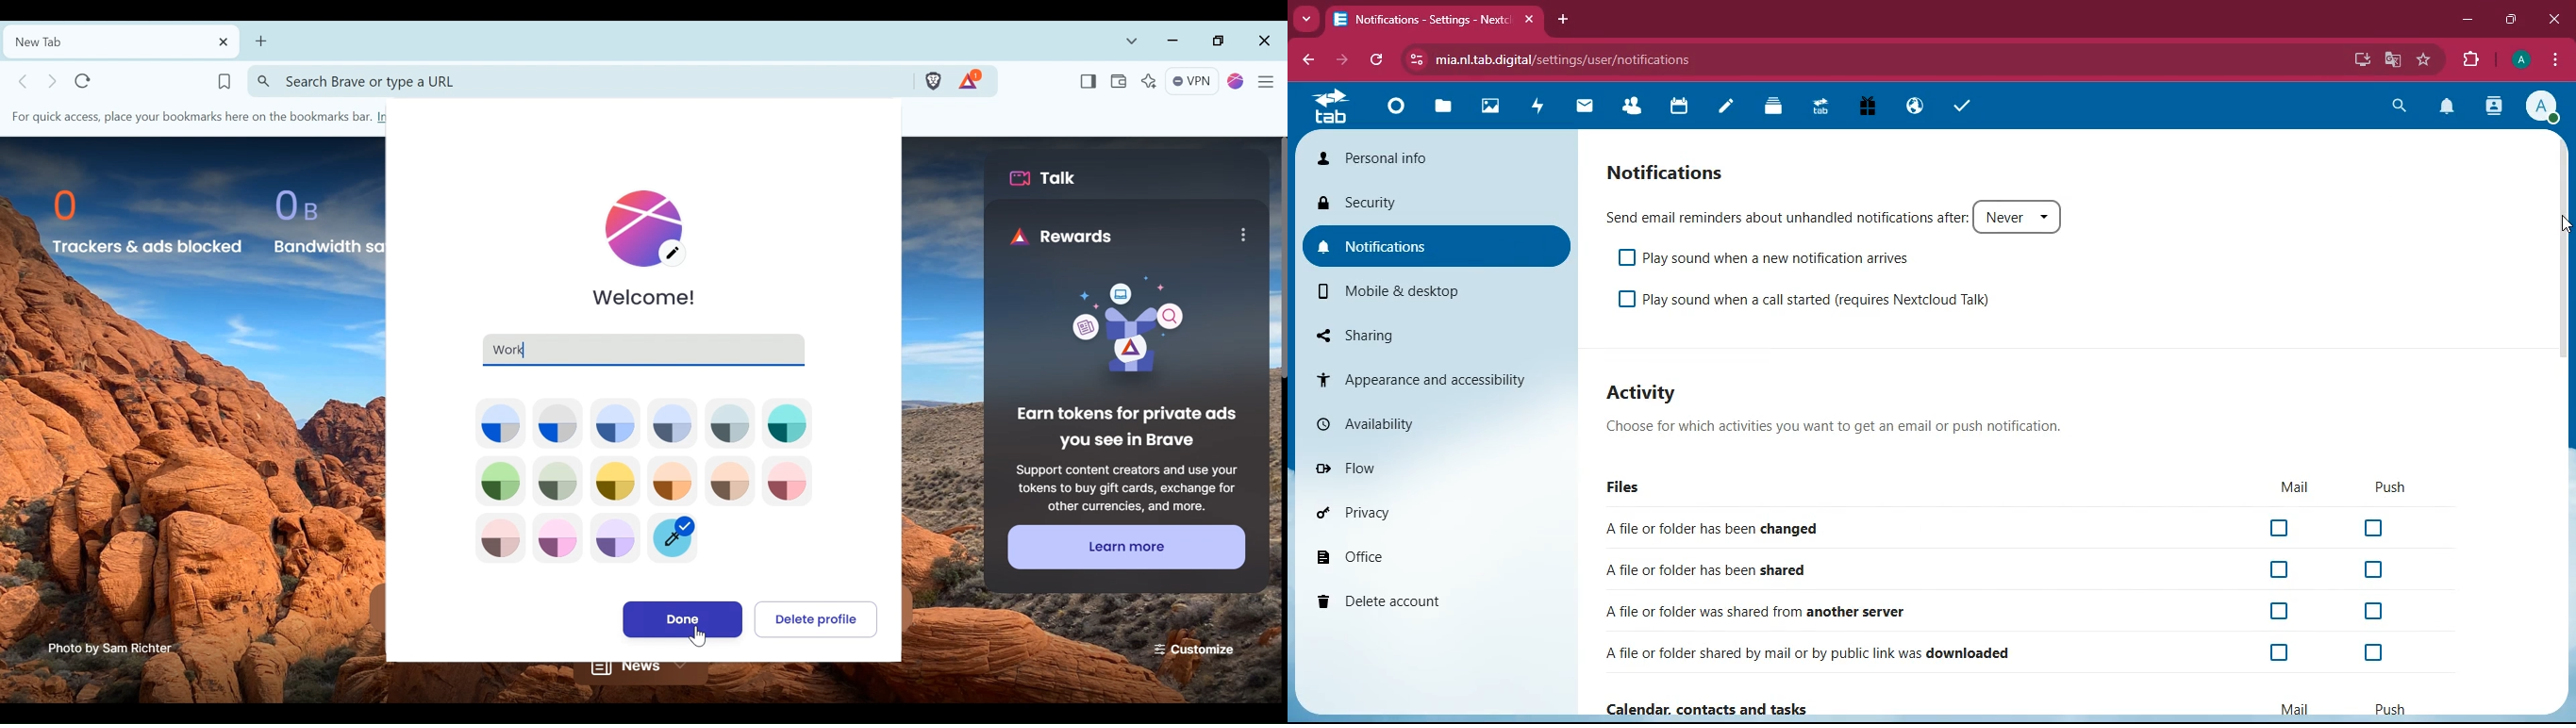 Image resolution: width=2576 pixels, height=728 pixels. What do you see at coordinates (1445, 107) in the screenshot?
I see `files` at bounding box center [1445, 107].